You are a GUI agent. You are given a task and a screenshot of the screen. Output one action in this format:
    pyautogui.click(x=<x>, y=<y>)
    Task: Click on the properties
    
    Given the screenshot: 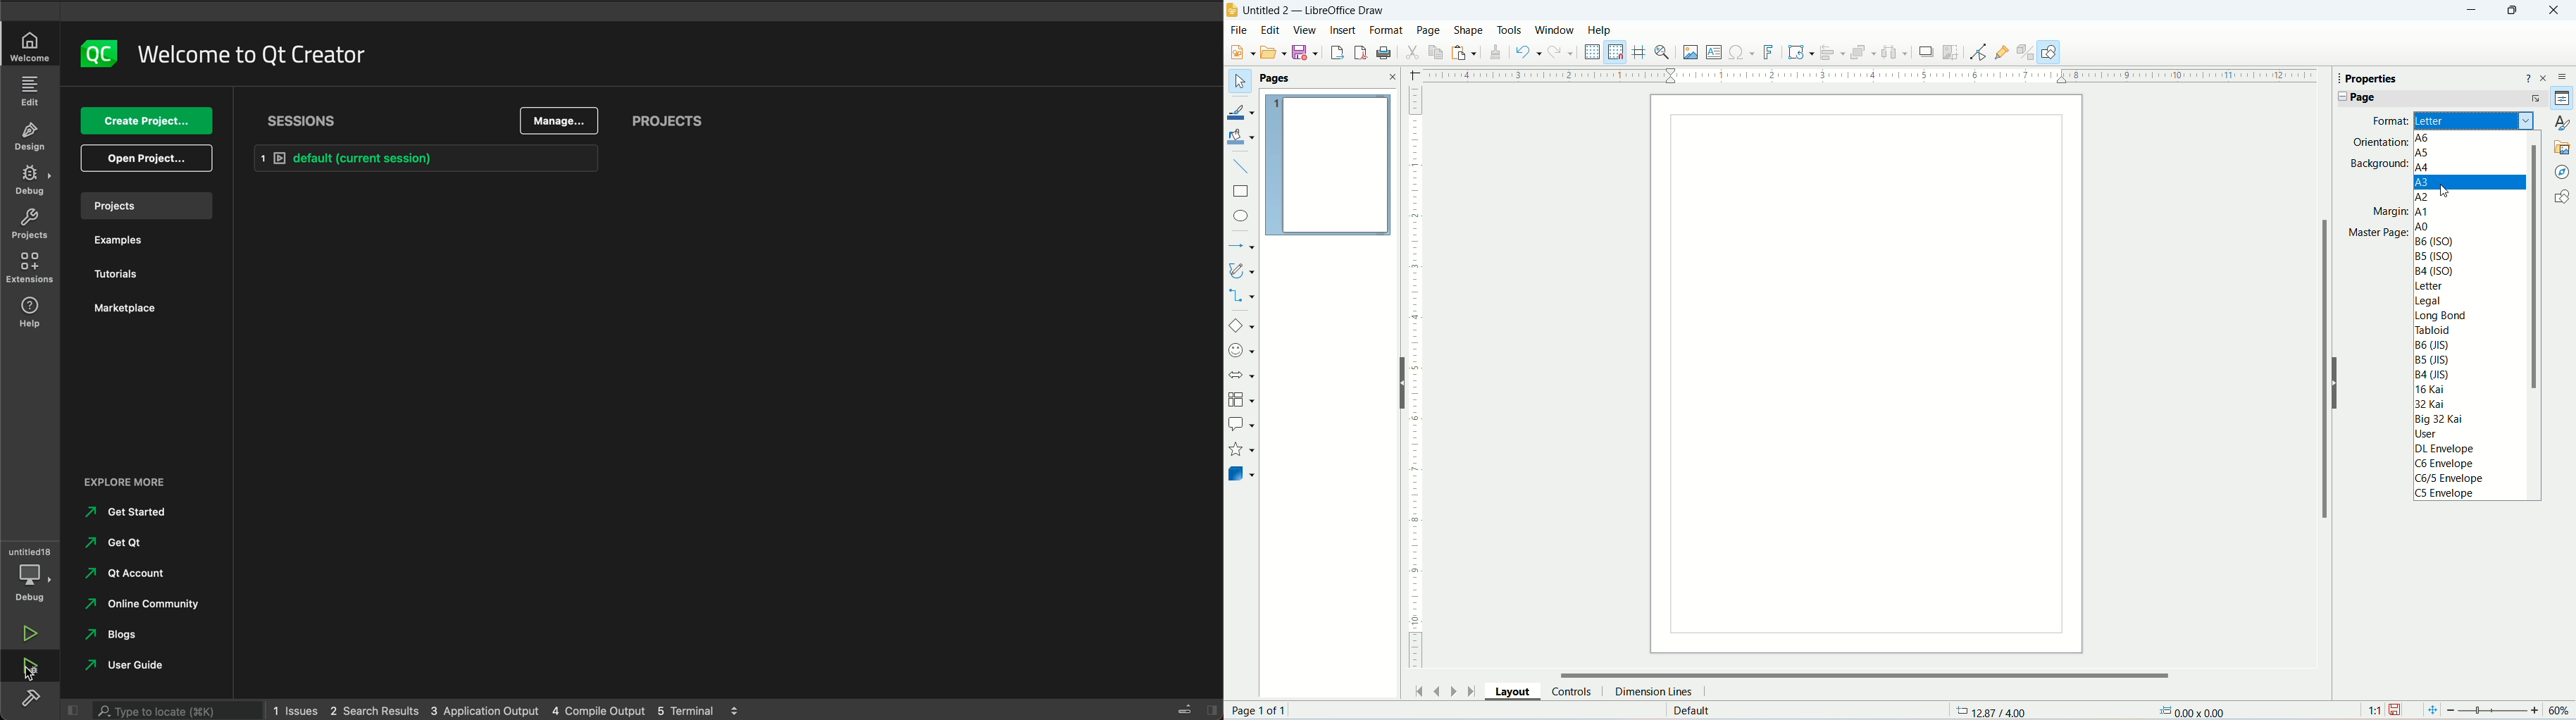 What is the action you would take?
    pyautogui.click(x=2393, y=77)
    